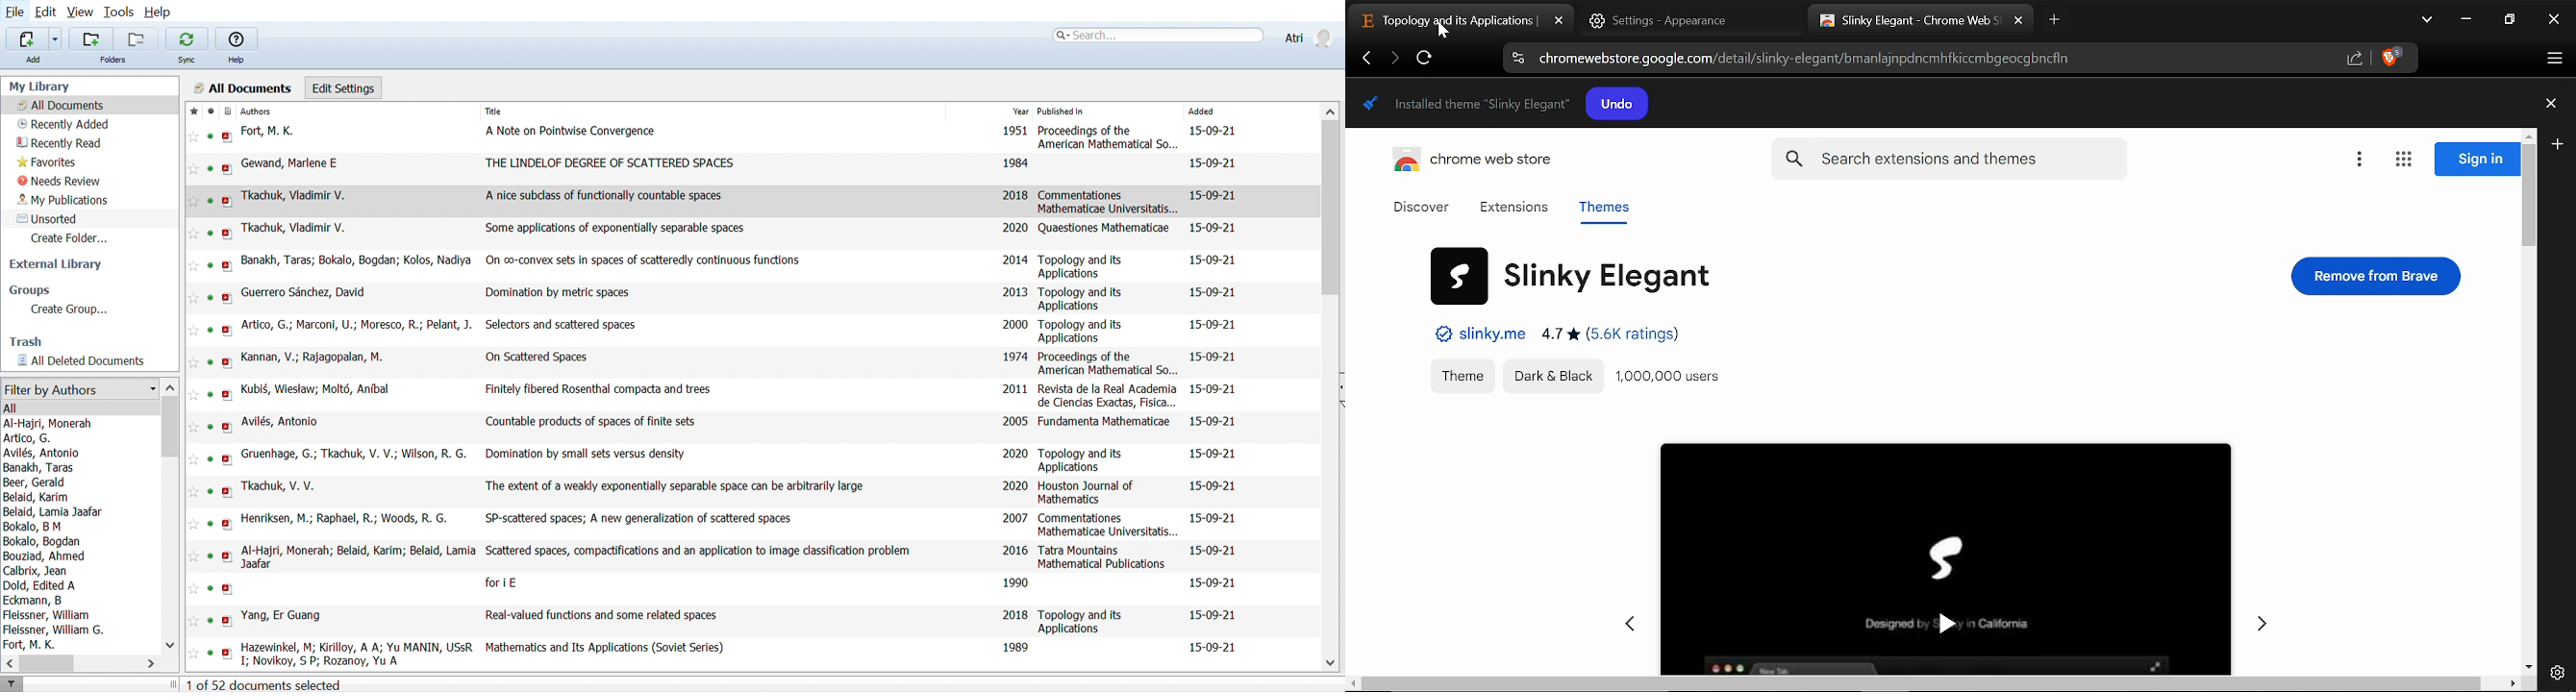 The height and width of the screenshot is (700, 2576). What do you see at coordinates (1213, 453) in the screenshot?
I see `15-09-21` at bounding box center [1213, 453].